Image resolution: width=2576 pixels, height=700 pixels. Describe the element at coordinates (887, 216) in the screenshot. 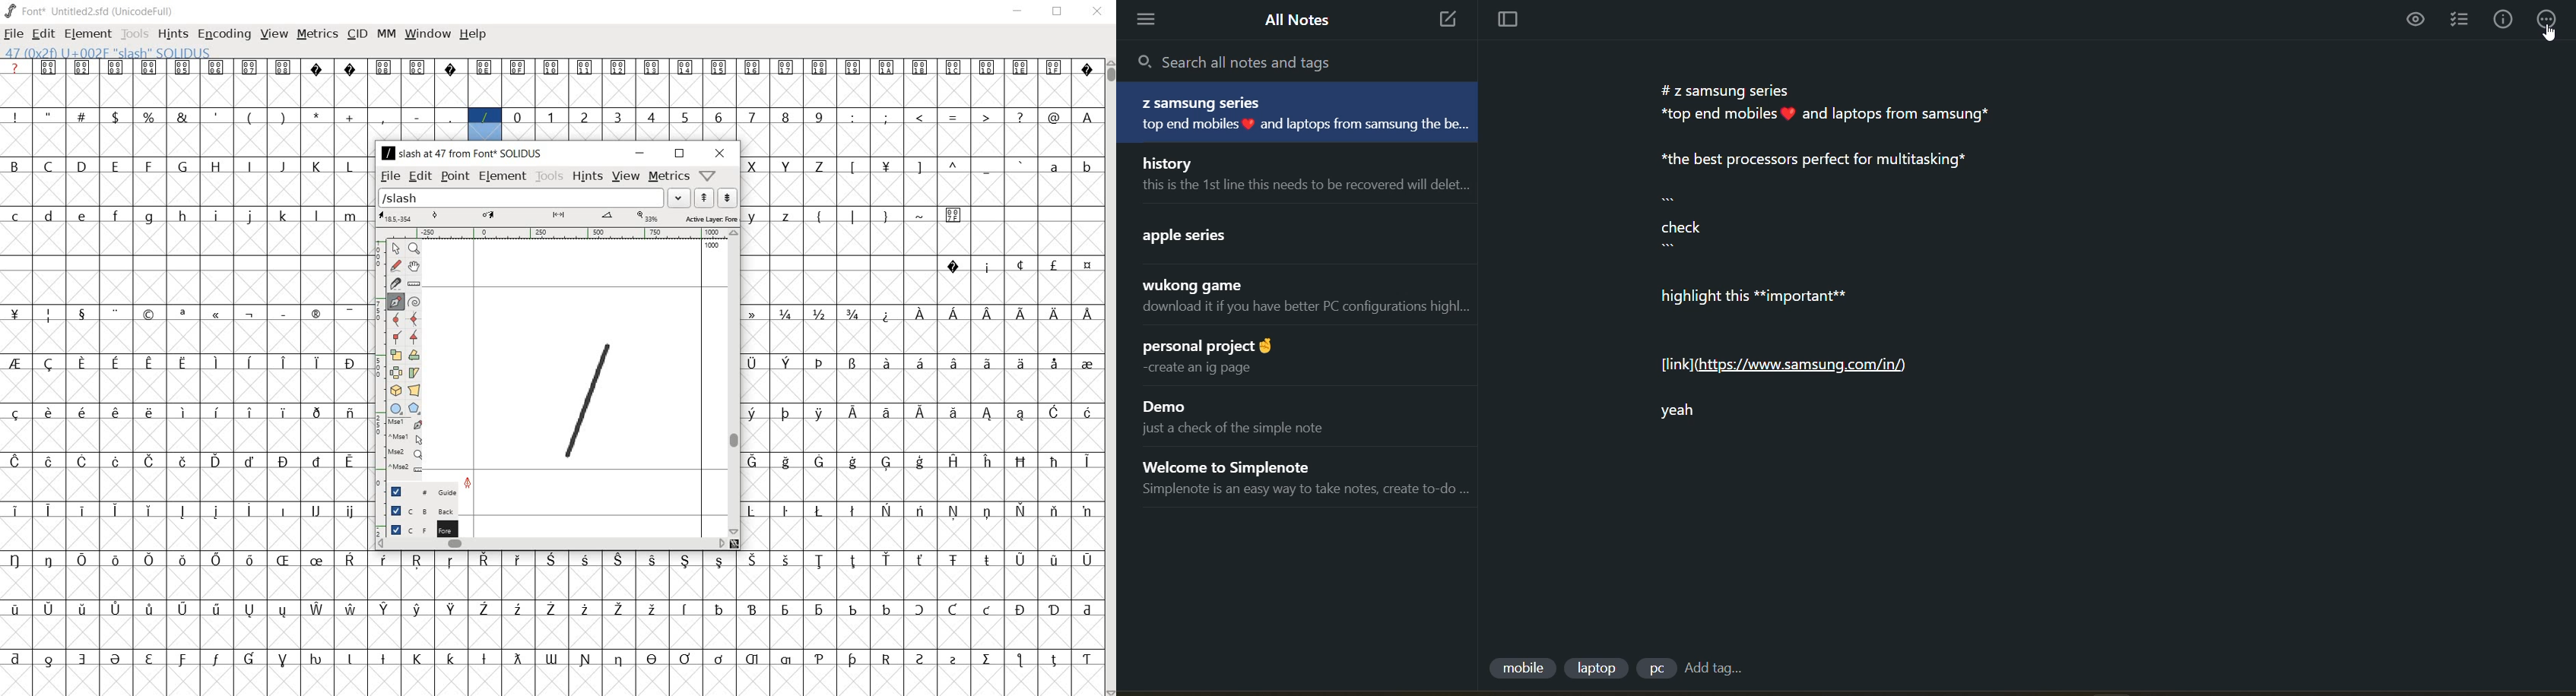

I see `symbols` at that location.